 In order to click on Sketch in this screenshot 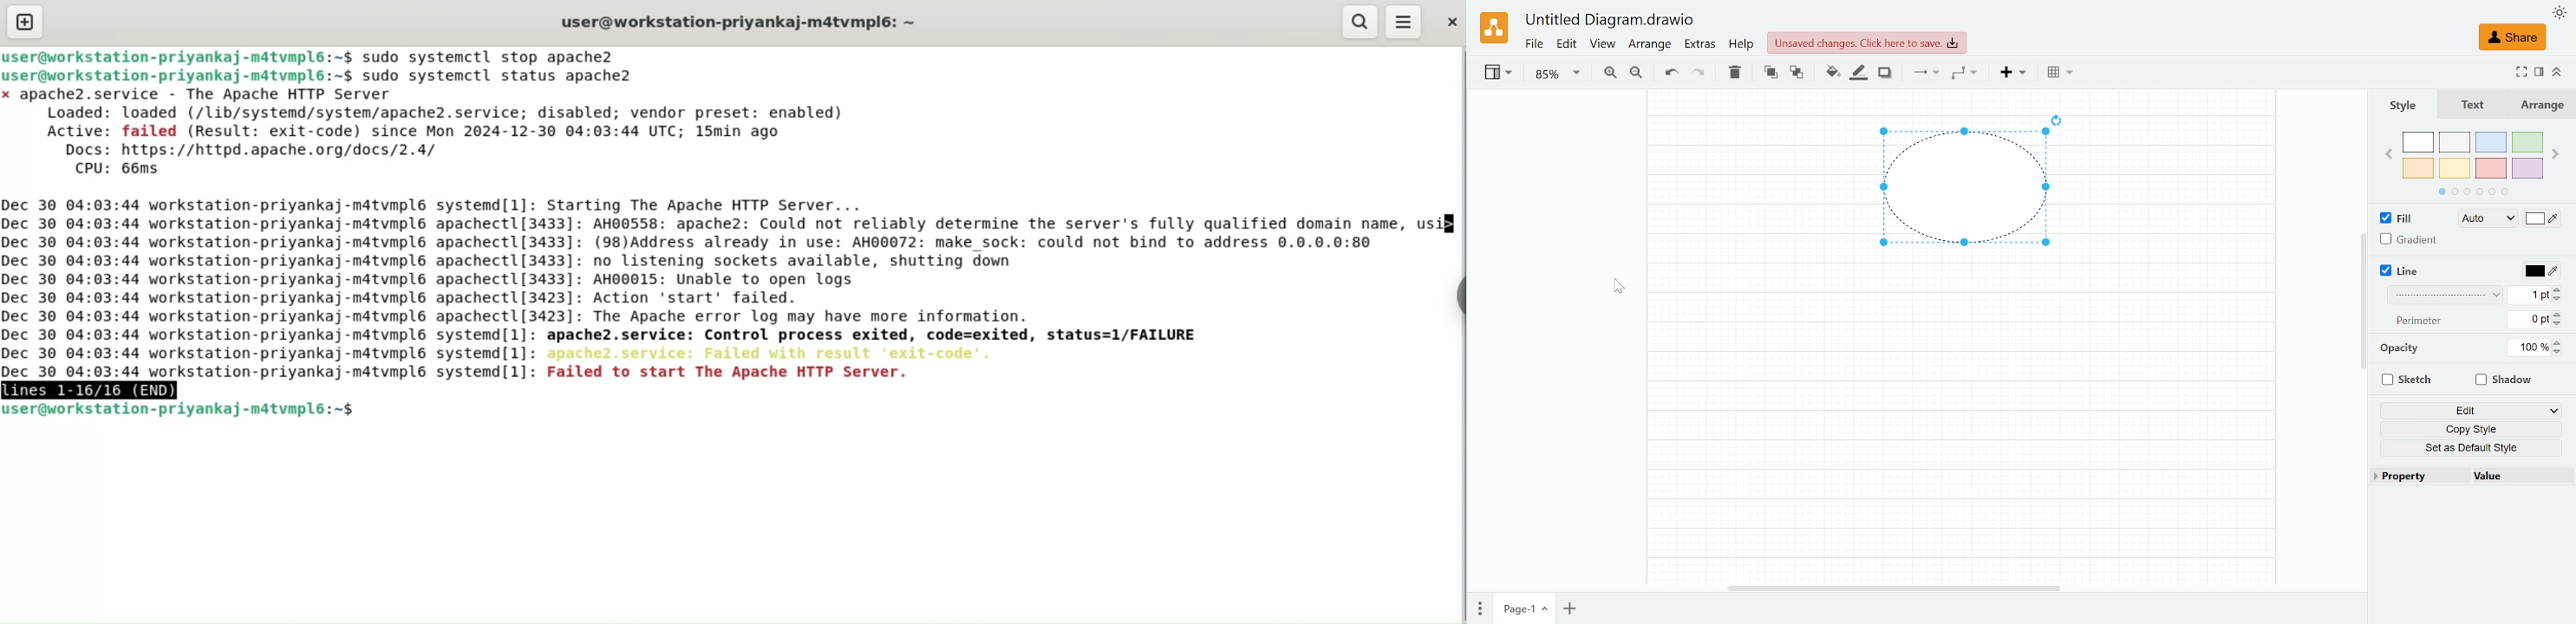, I will do `click(2406, 381)`.